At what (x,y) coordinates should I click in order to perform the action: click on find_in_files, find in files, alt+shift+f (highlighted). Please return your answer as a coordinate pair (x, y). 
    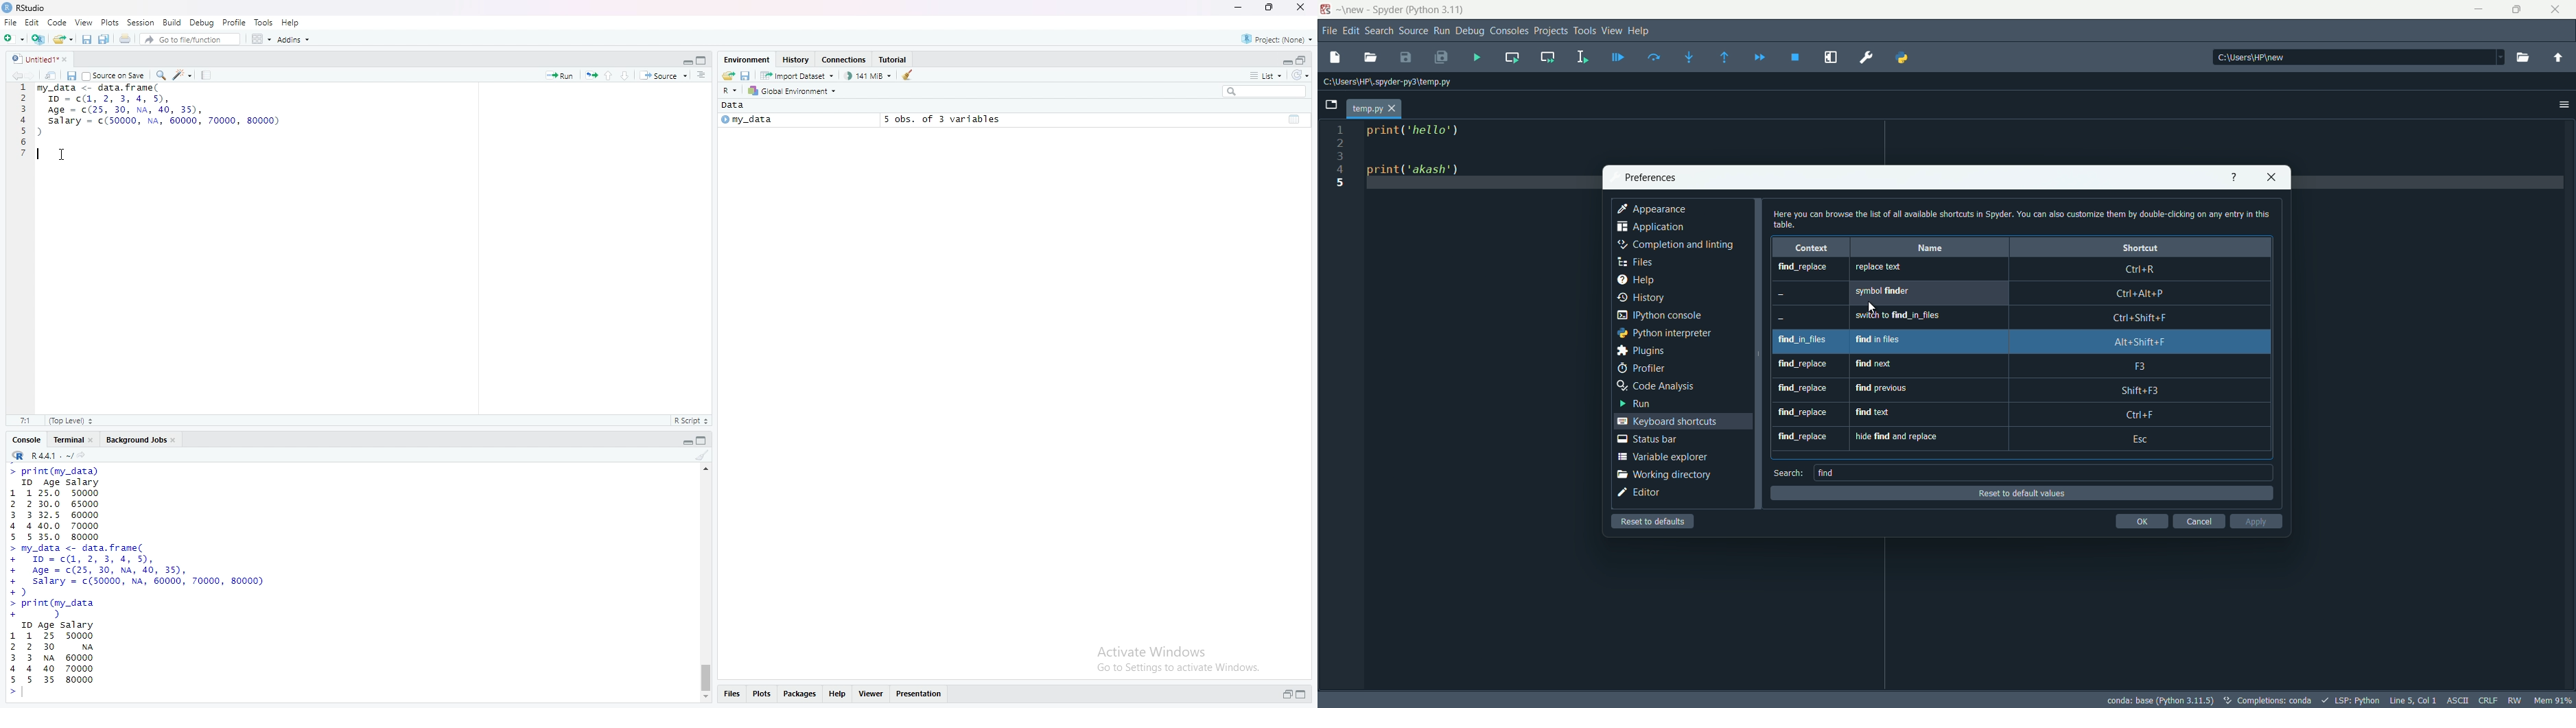
    Looking at the image, I should click on (2018, 342).